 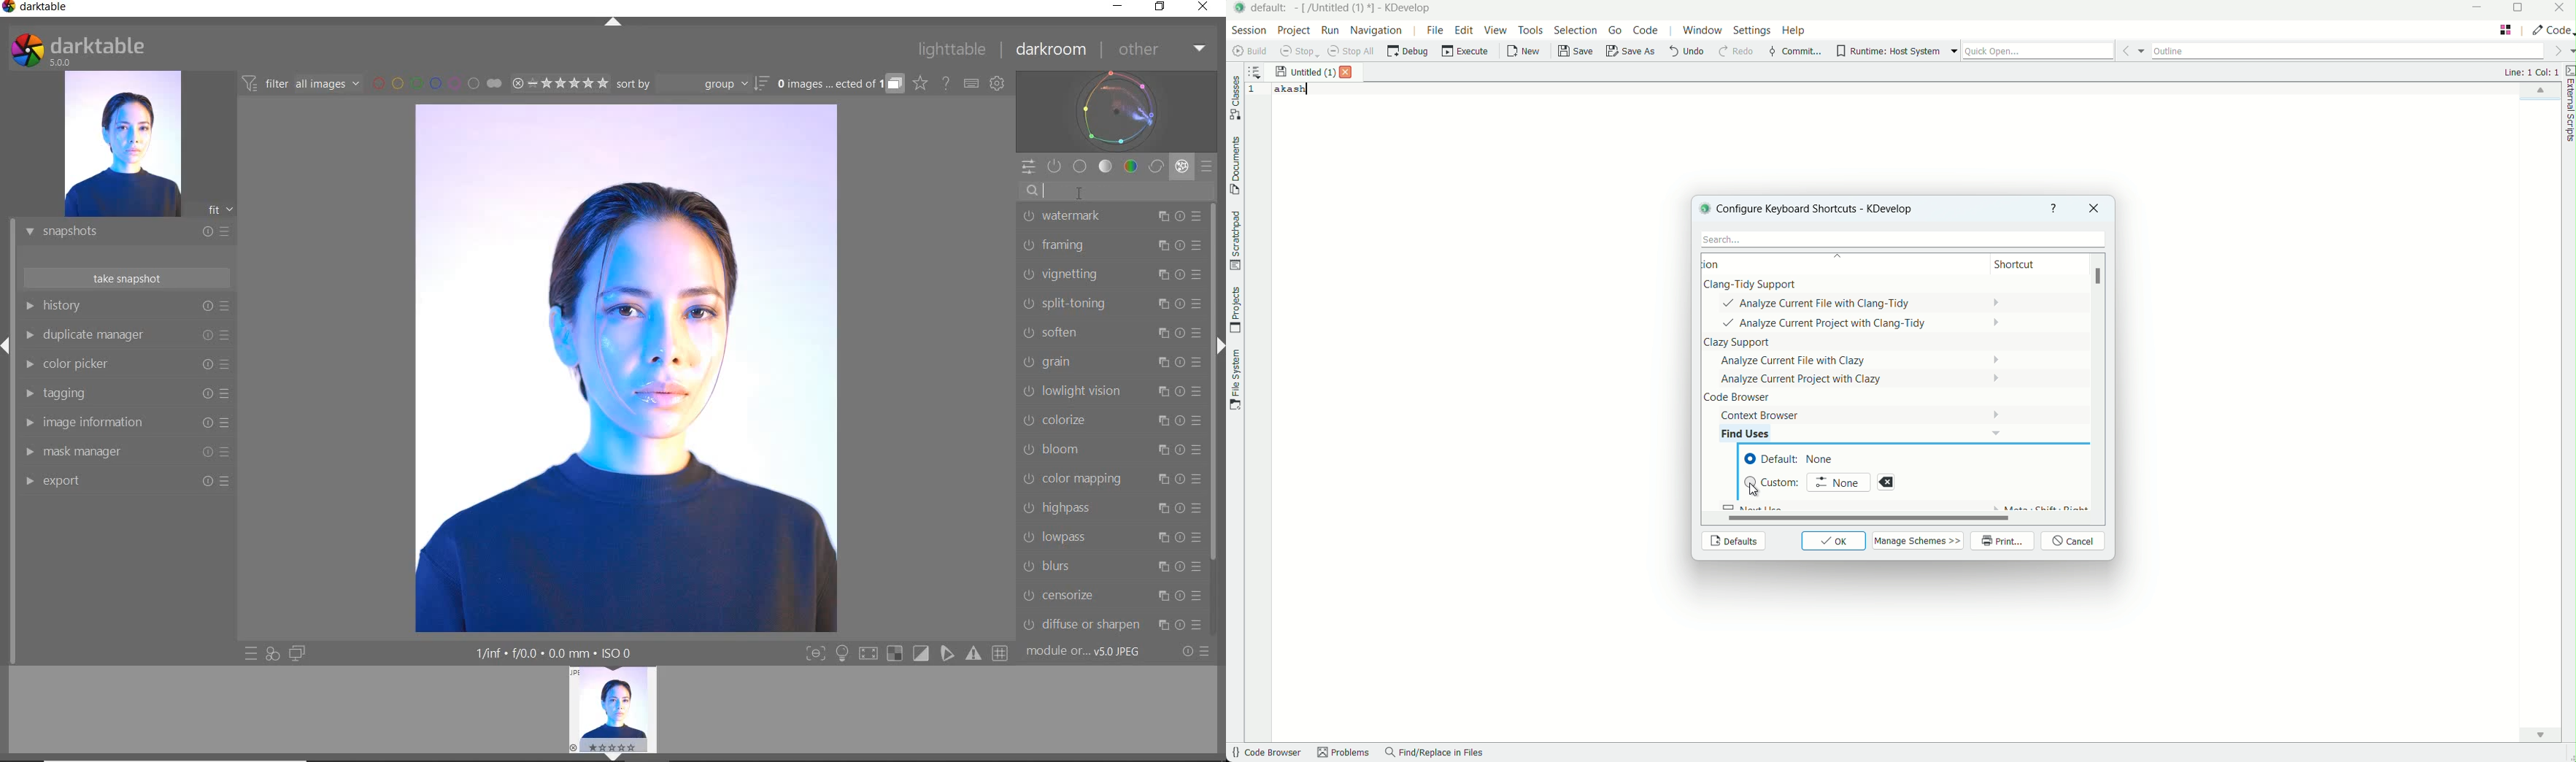 I want to click on COLOR MAPPING, so click(x=1111, y=478).